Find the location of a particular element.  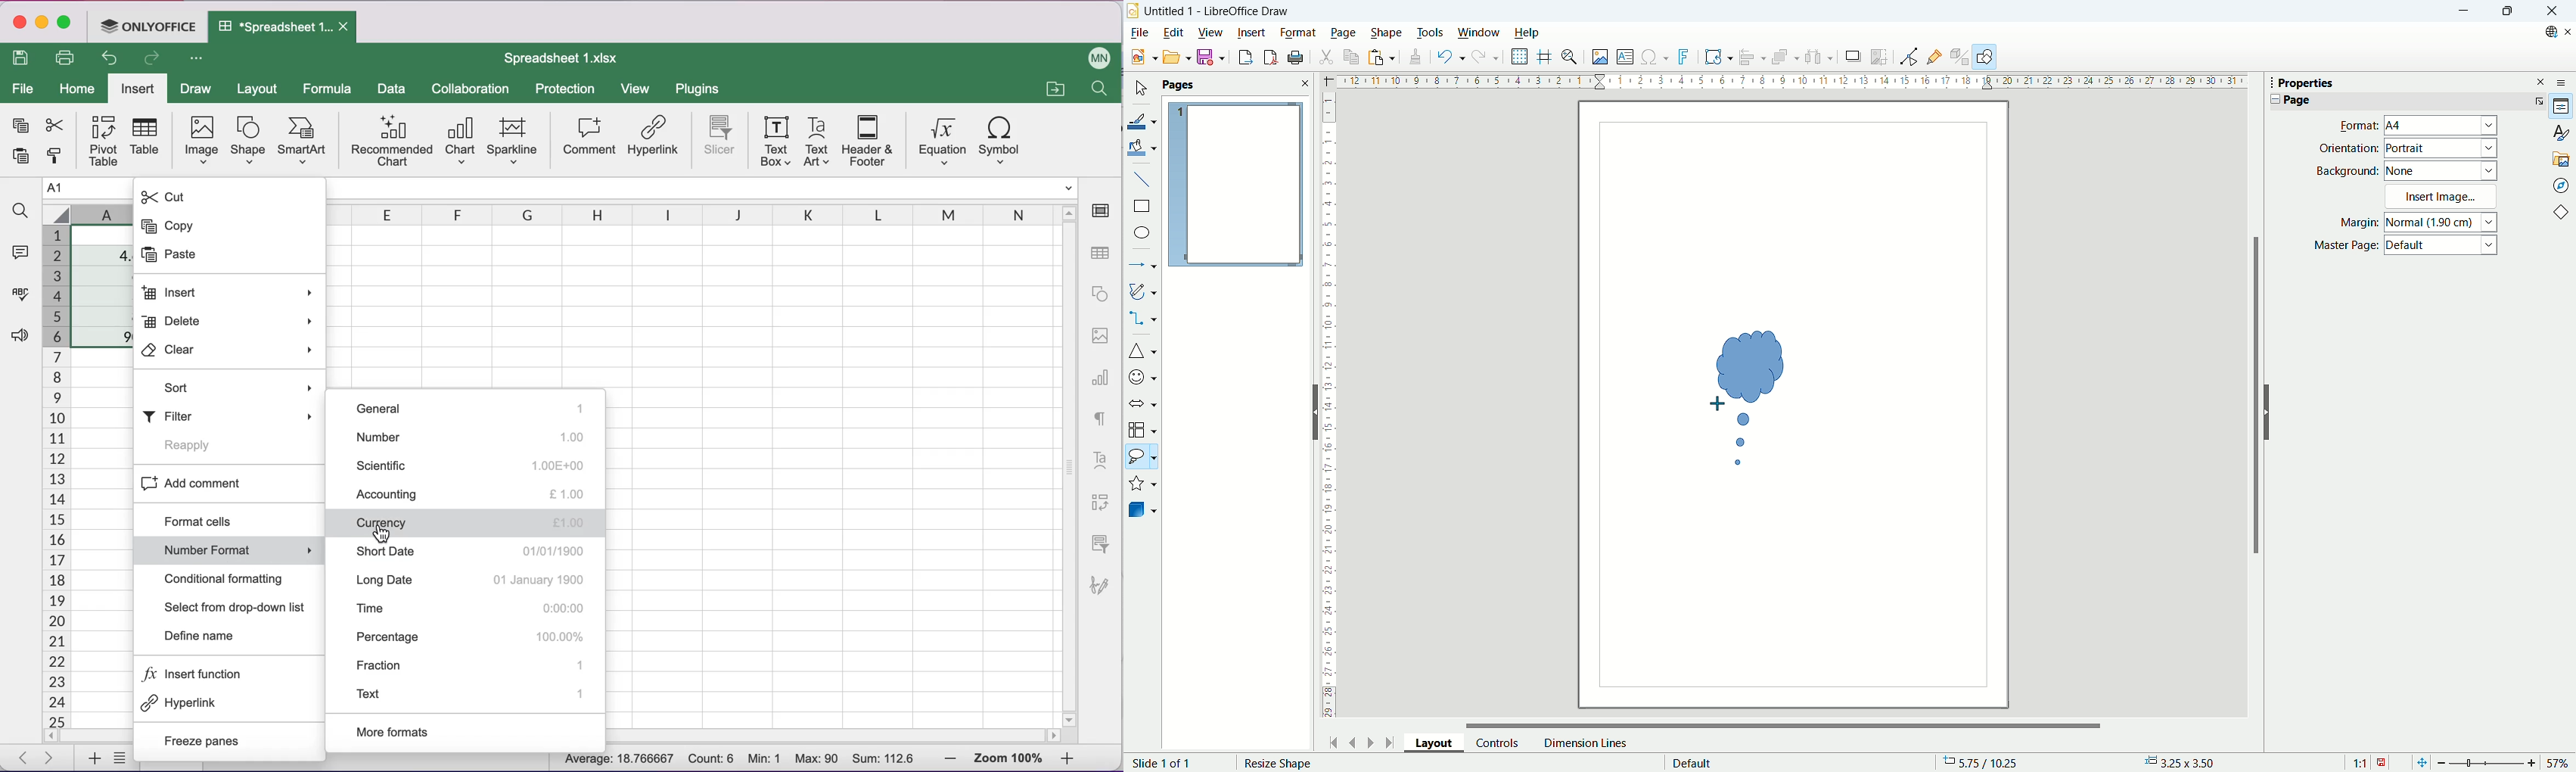

Max: 90 is located at coordinates (817, 758).